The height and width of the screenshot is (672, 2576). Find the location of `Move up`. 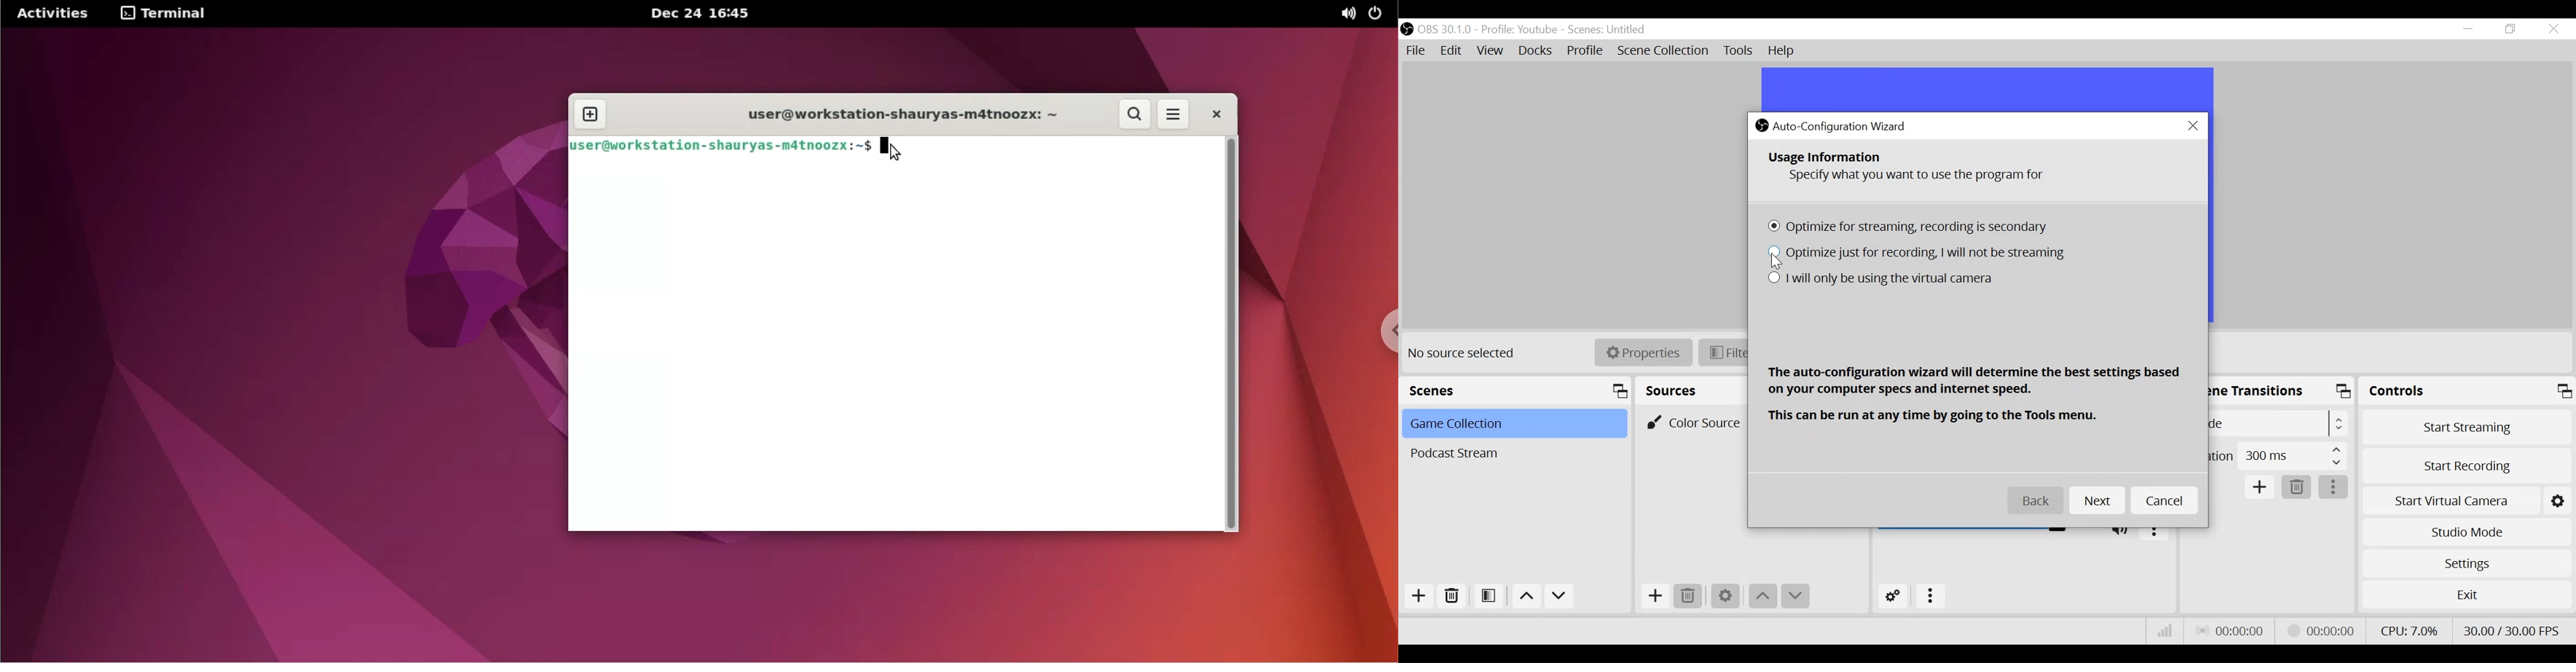

Move up is located at coordinates (1525, 595).